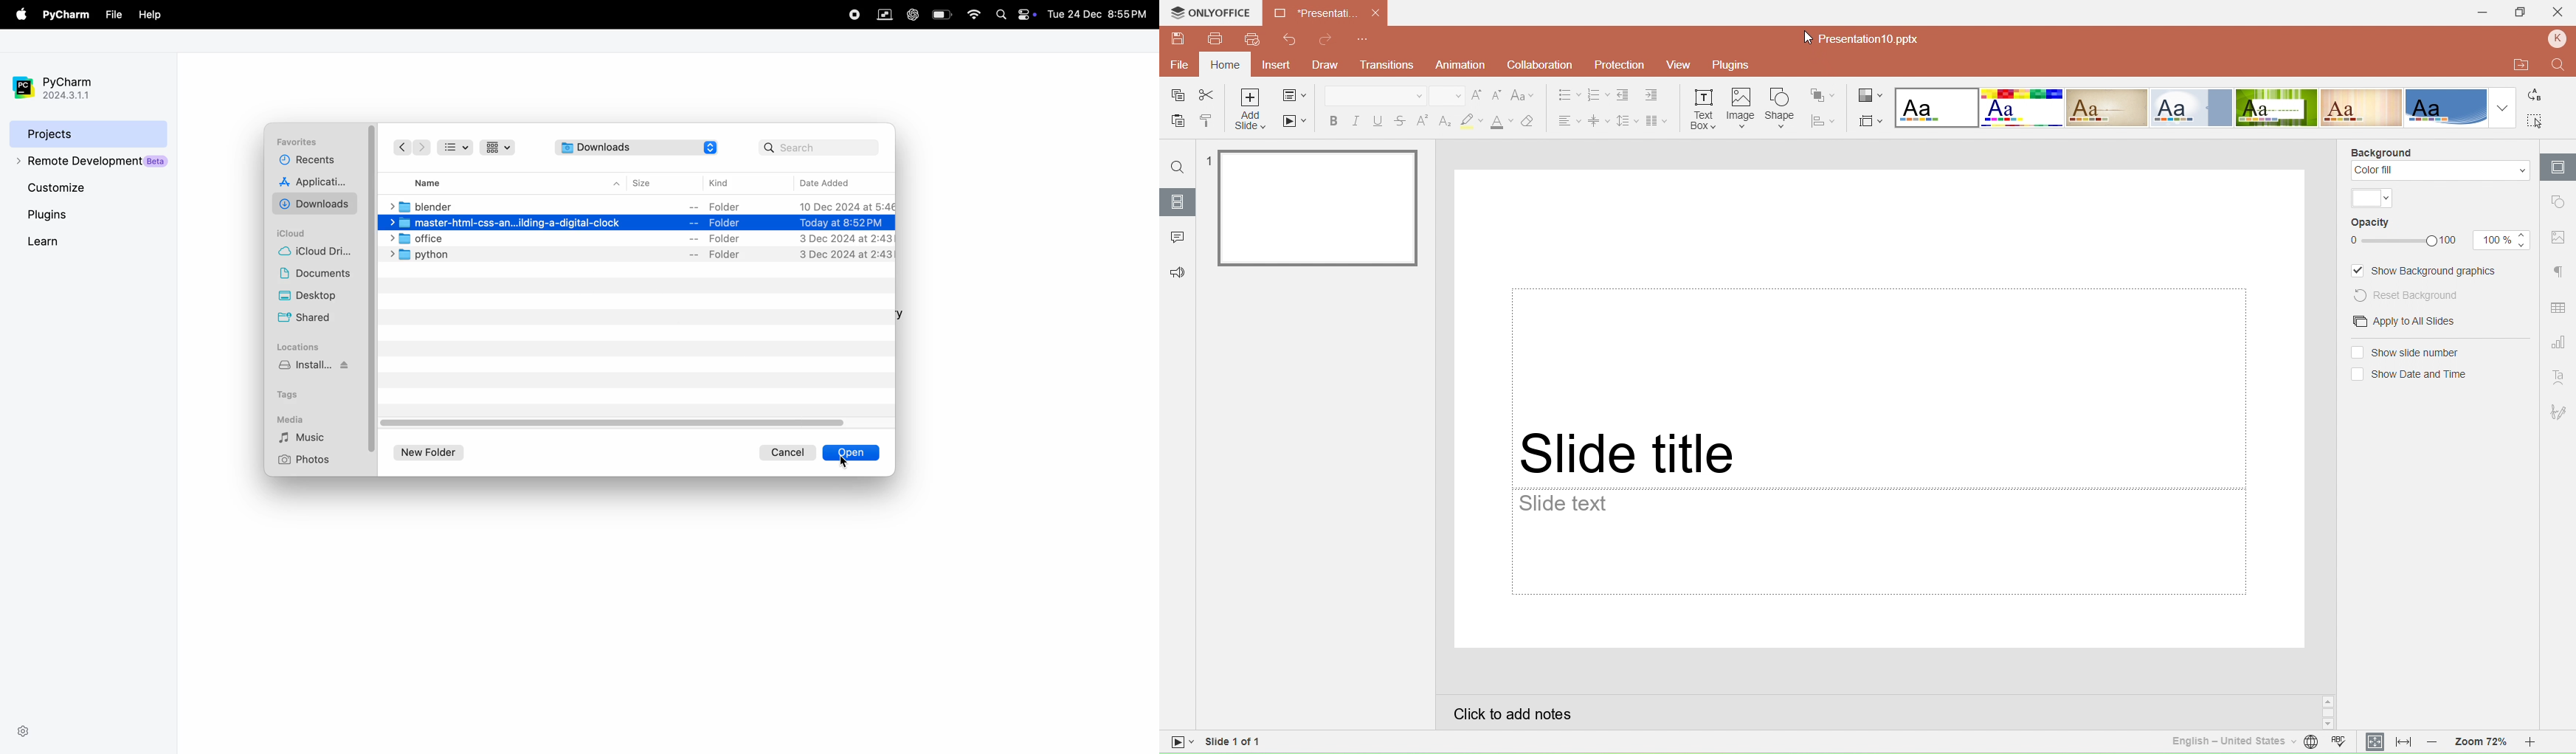  I want to click on Profile, so click(2557, 40).